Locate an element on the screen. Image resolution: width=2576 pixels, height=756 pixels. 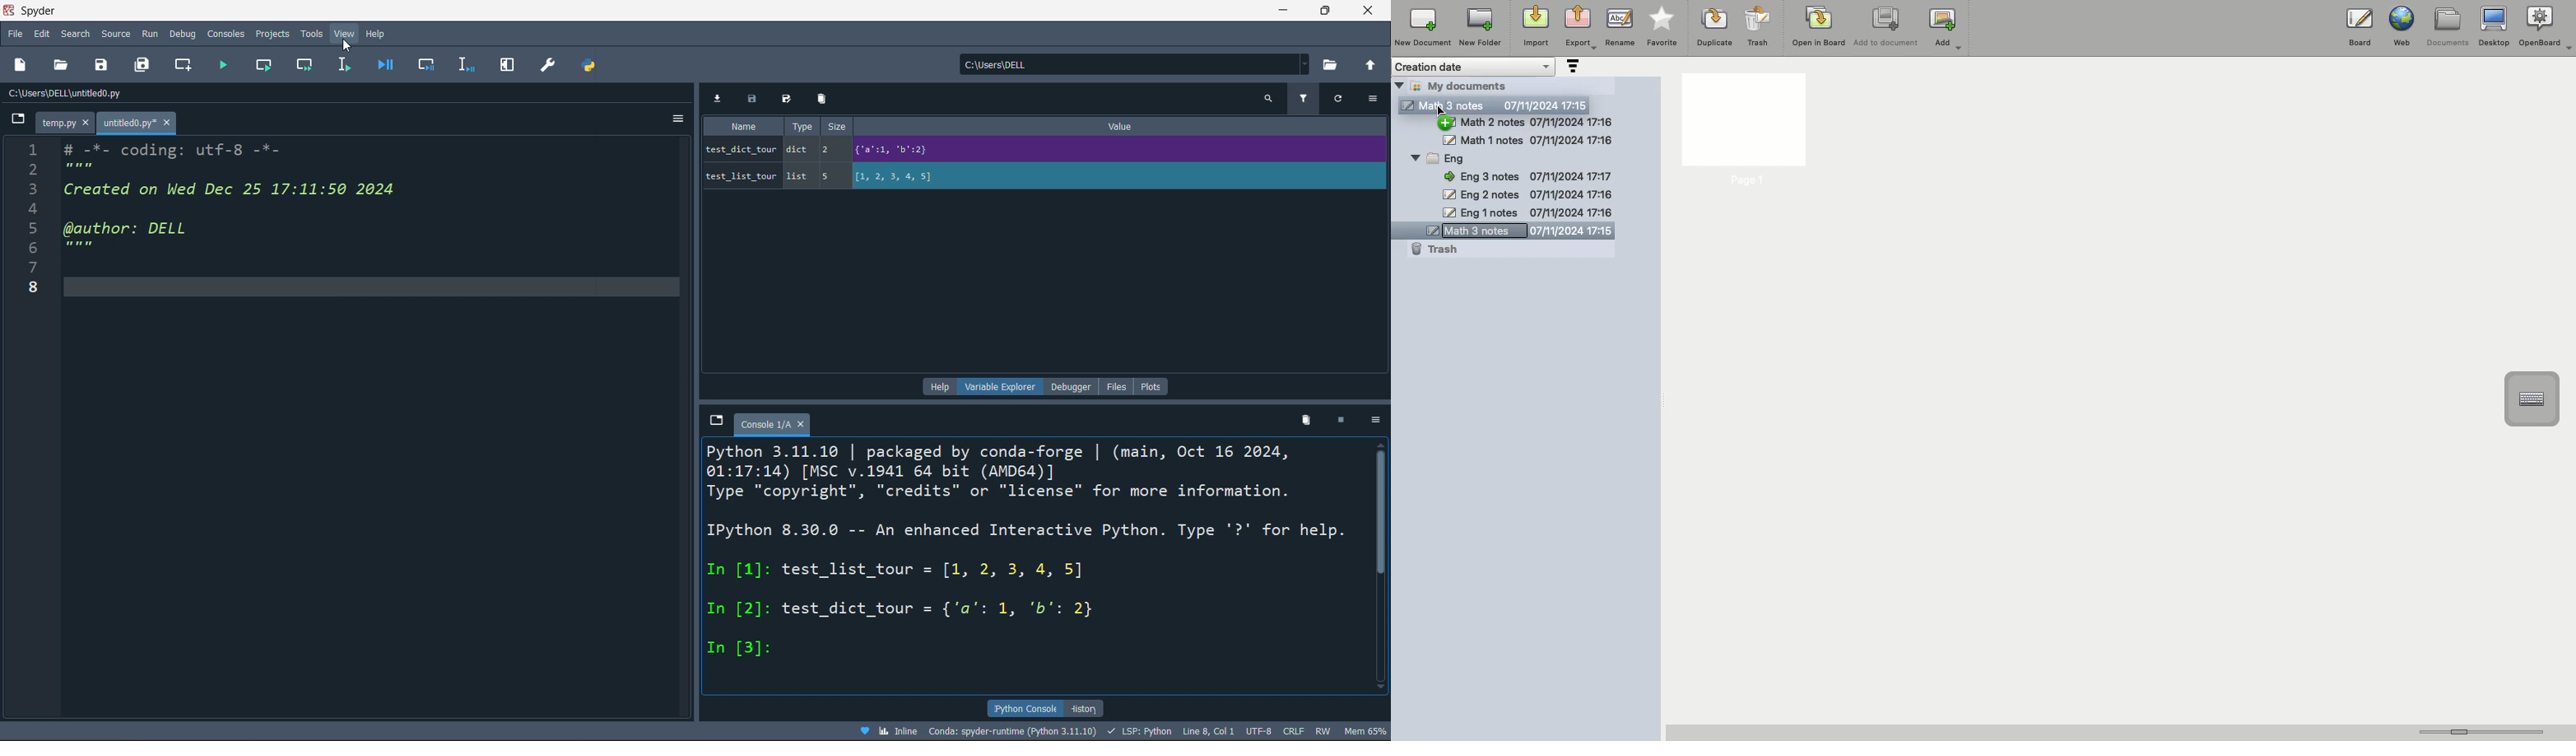
cursor is located at coordinates (350, 44).